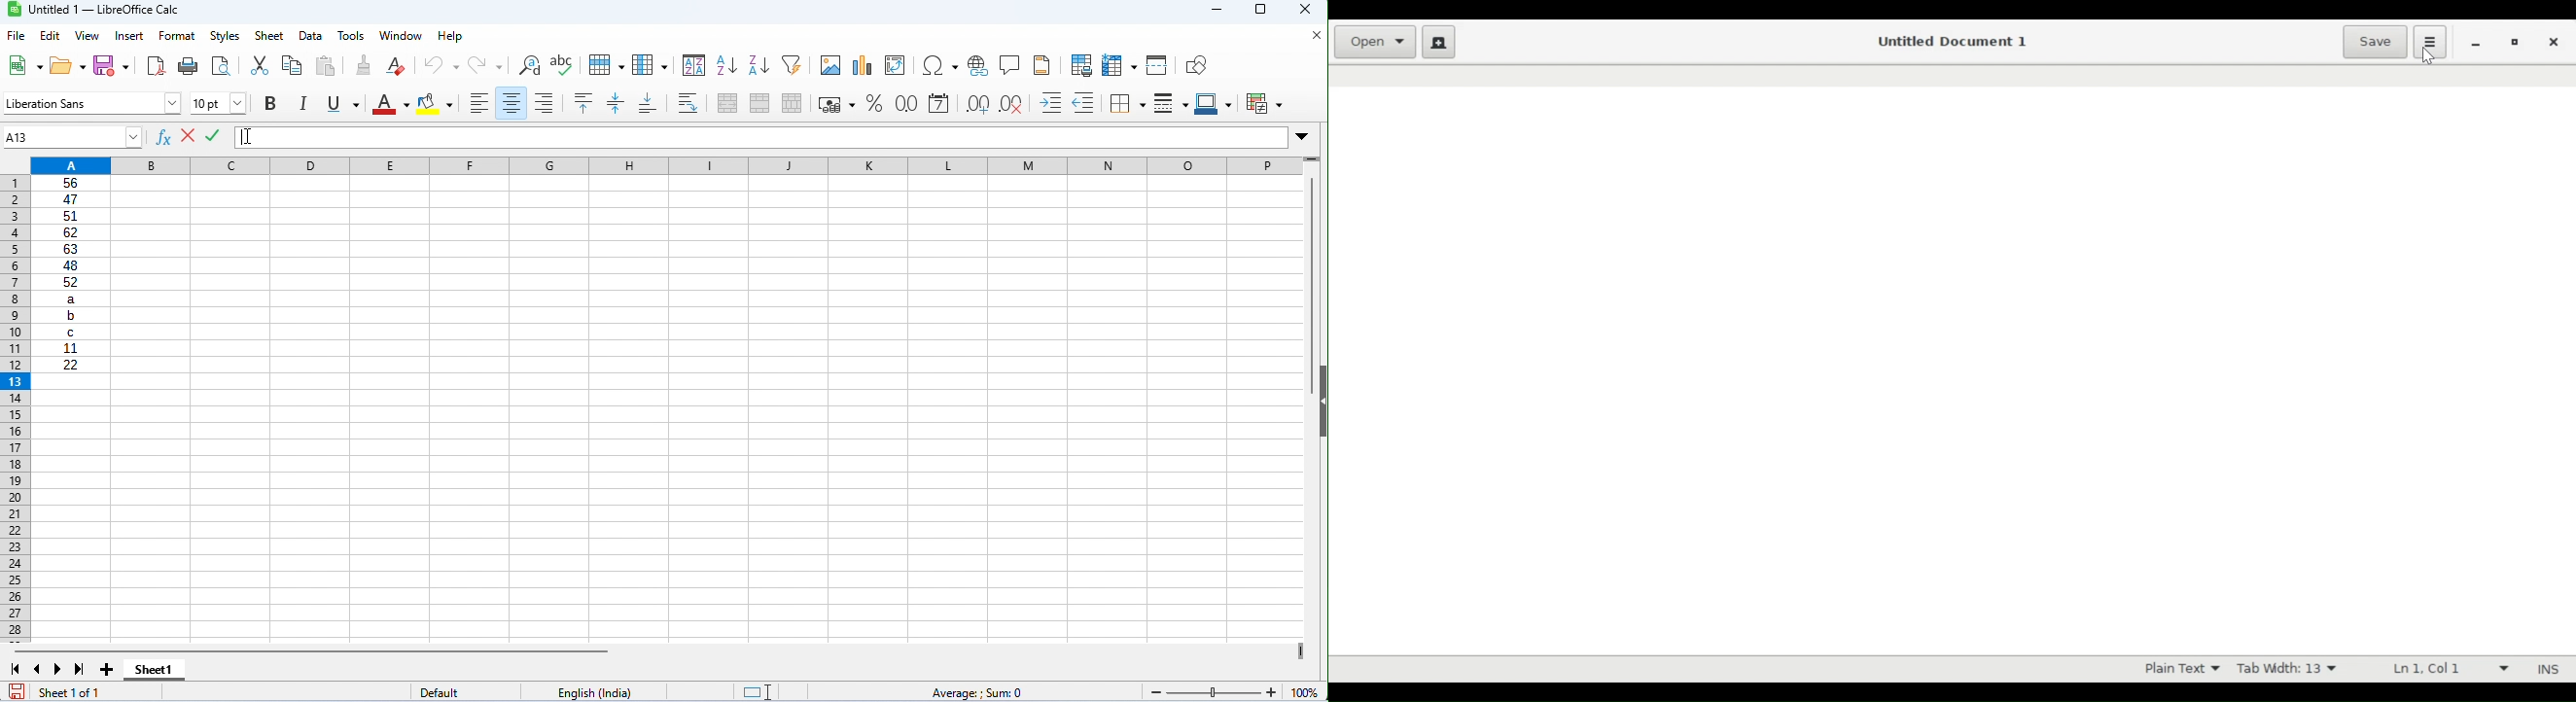 Image resolution: width=2576 pixels, height=728 pixels. I want to click on edit, so click(50, 35).